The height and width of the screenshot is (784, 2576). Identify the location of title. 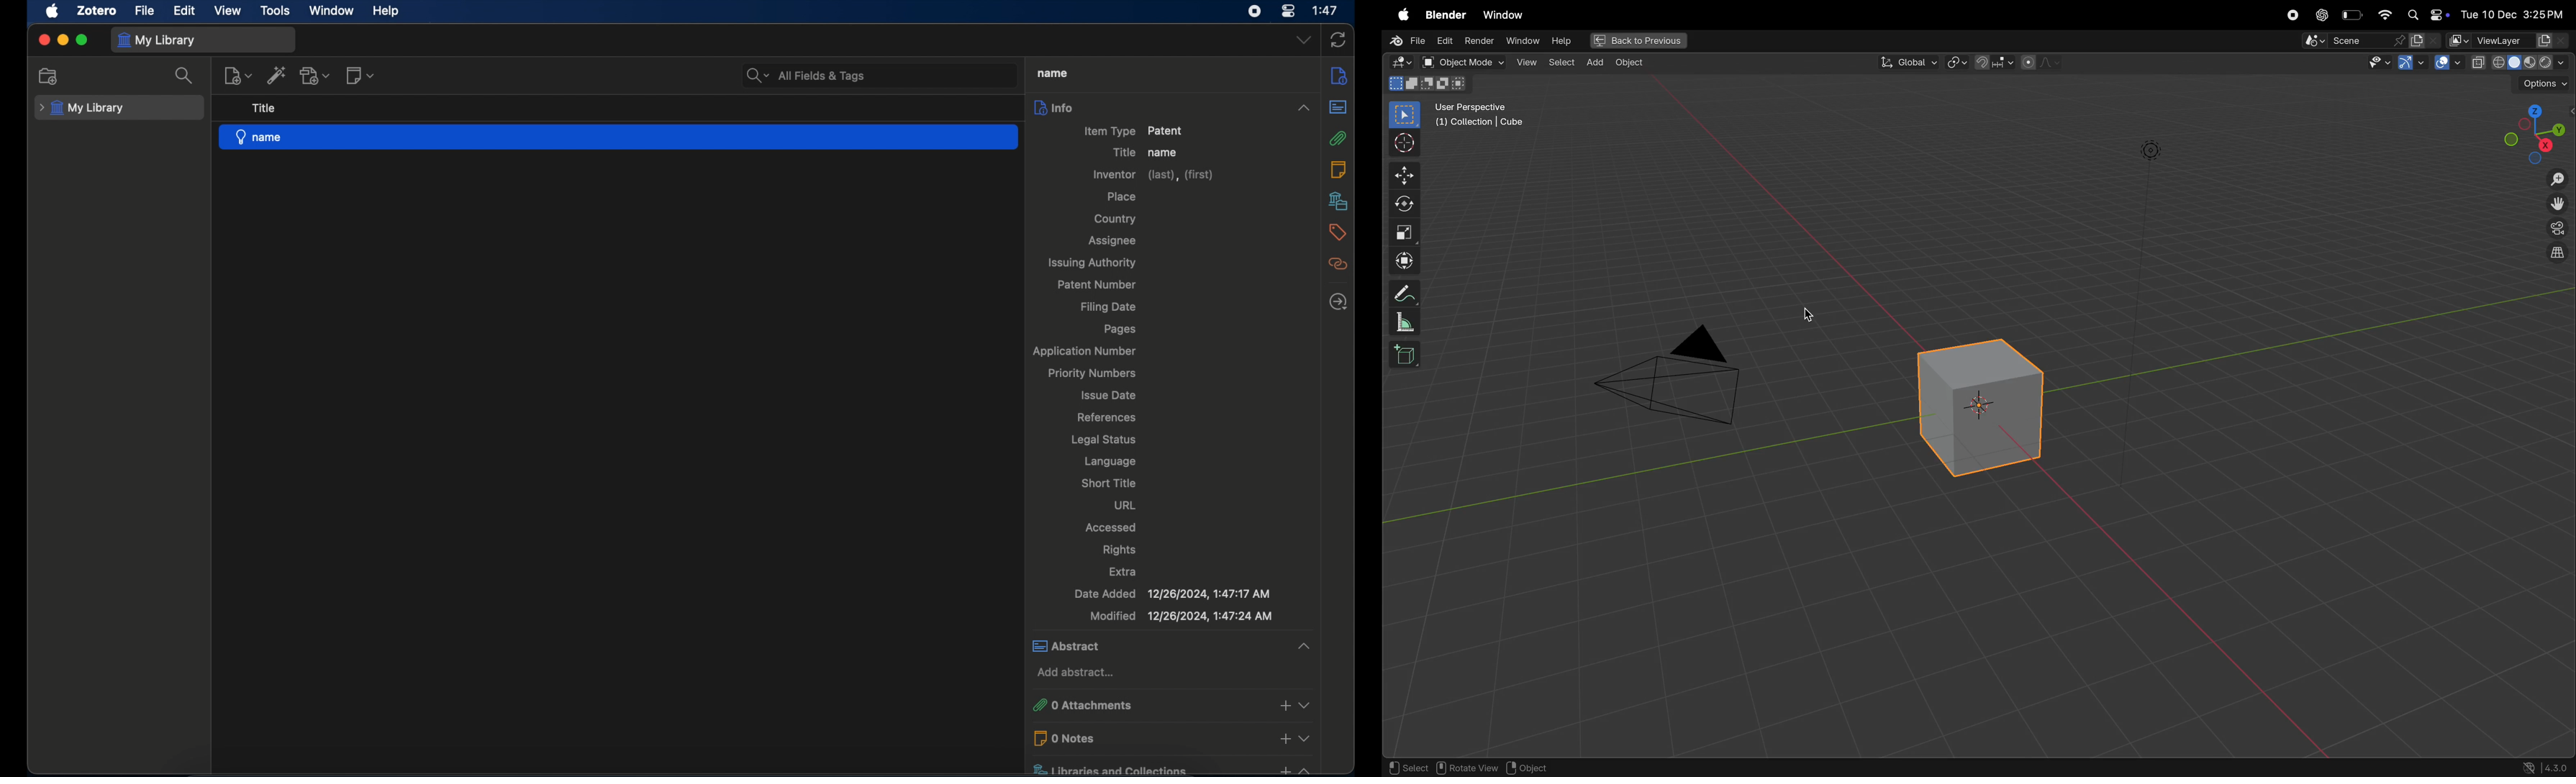
(265, 108).